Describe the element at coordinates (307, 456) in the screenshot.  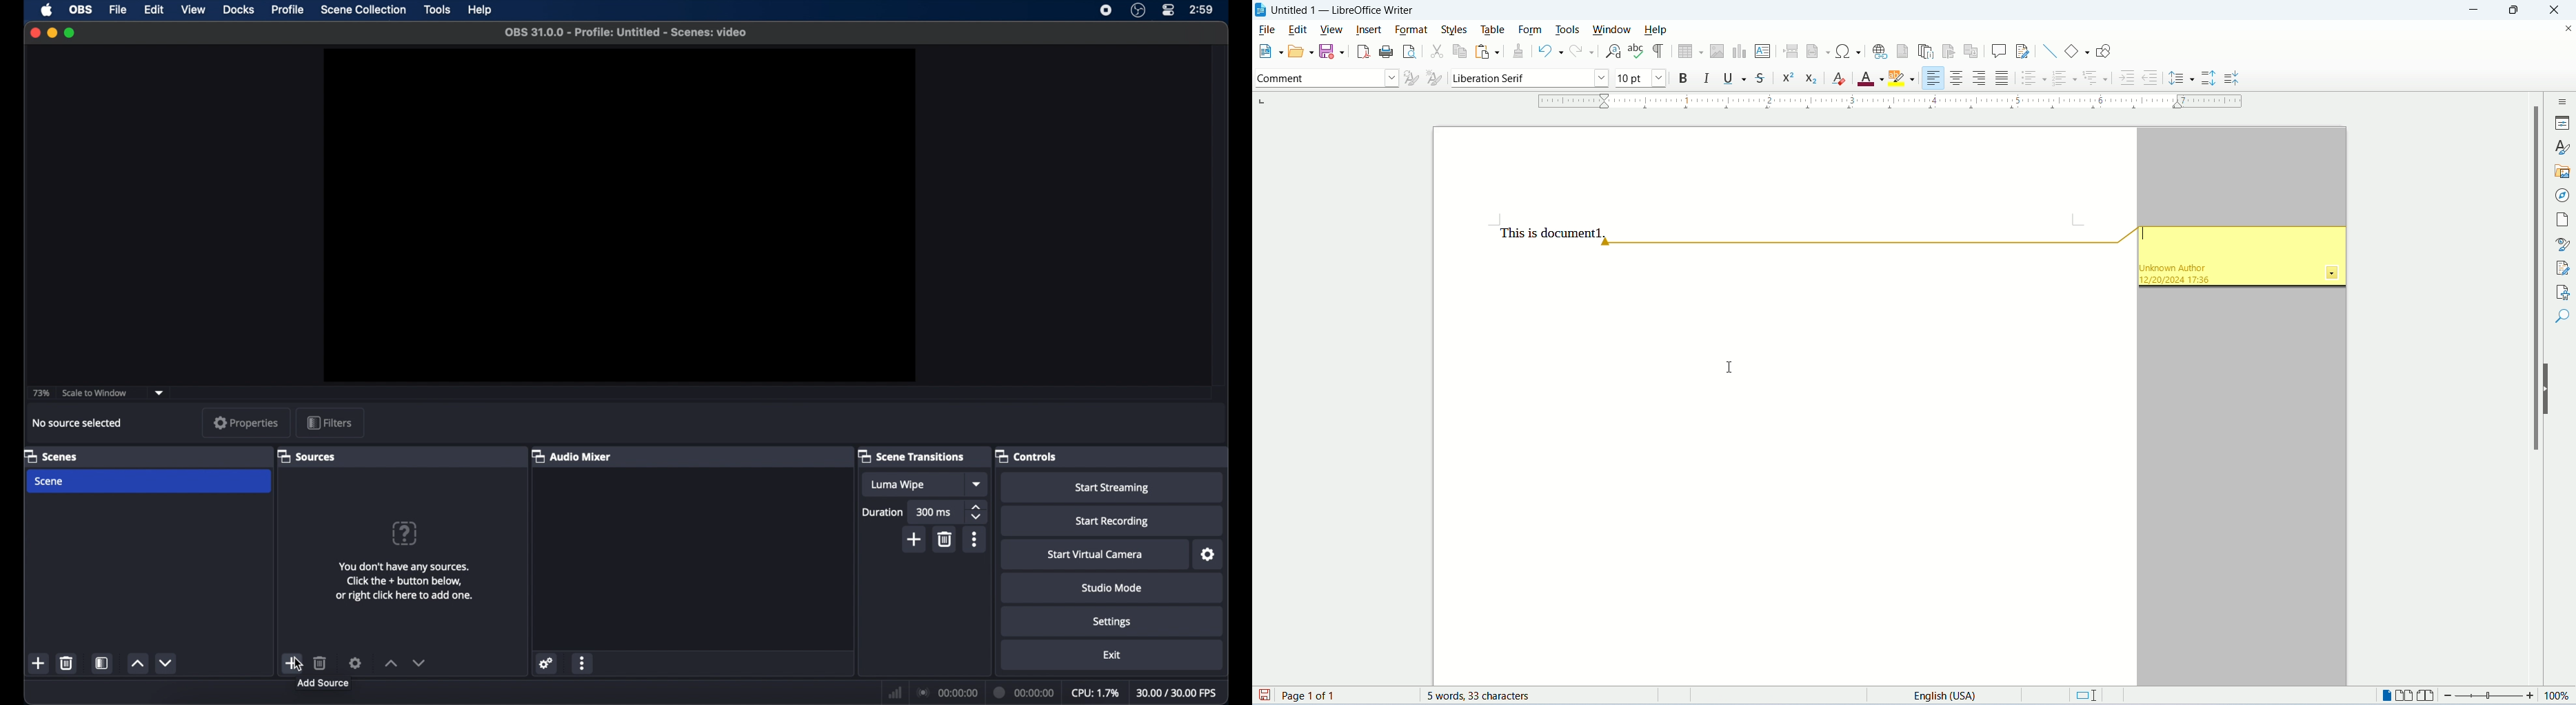
I see `sources` at that location.